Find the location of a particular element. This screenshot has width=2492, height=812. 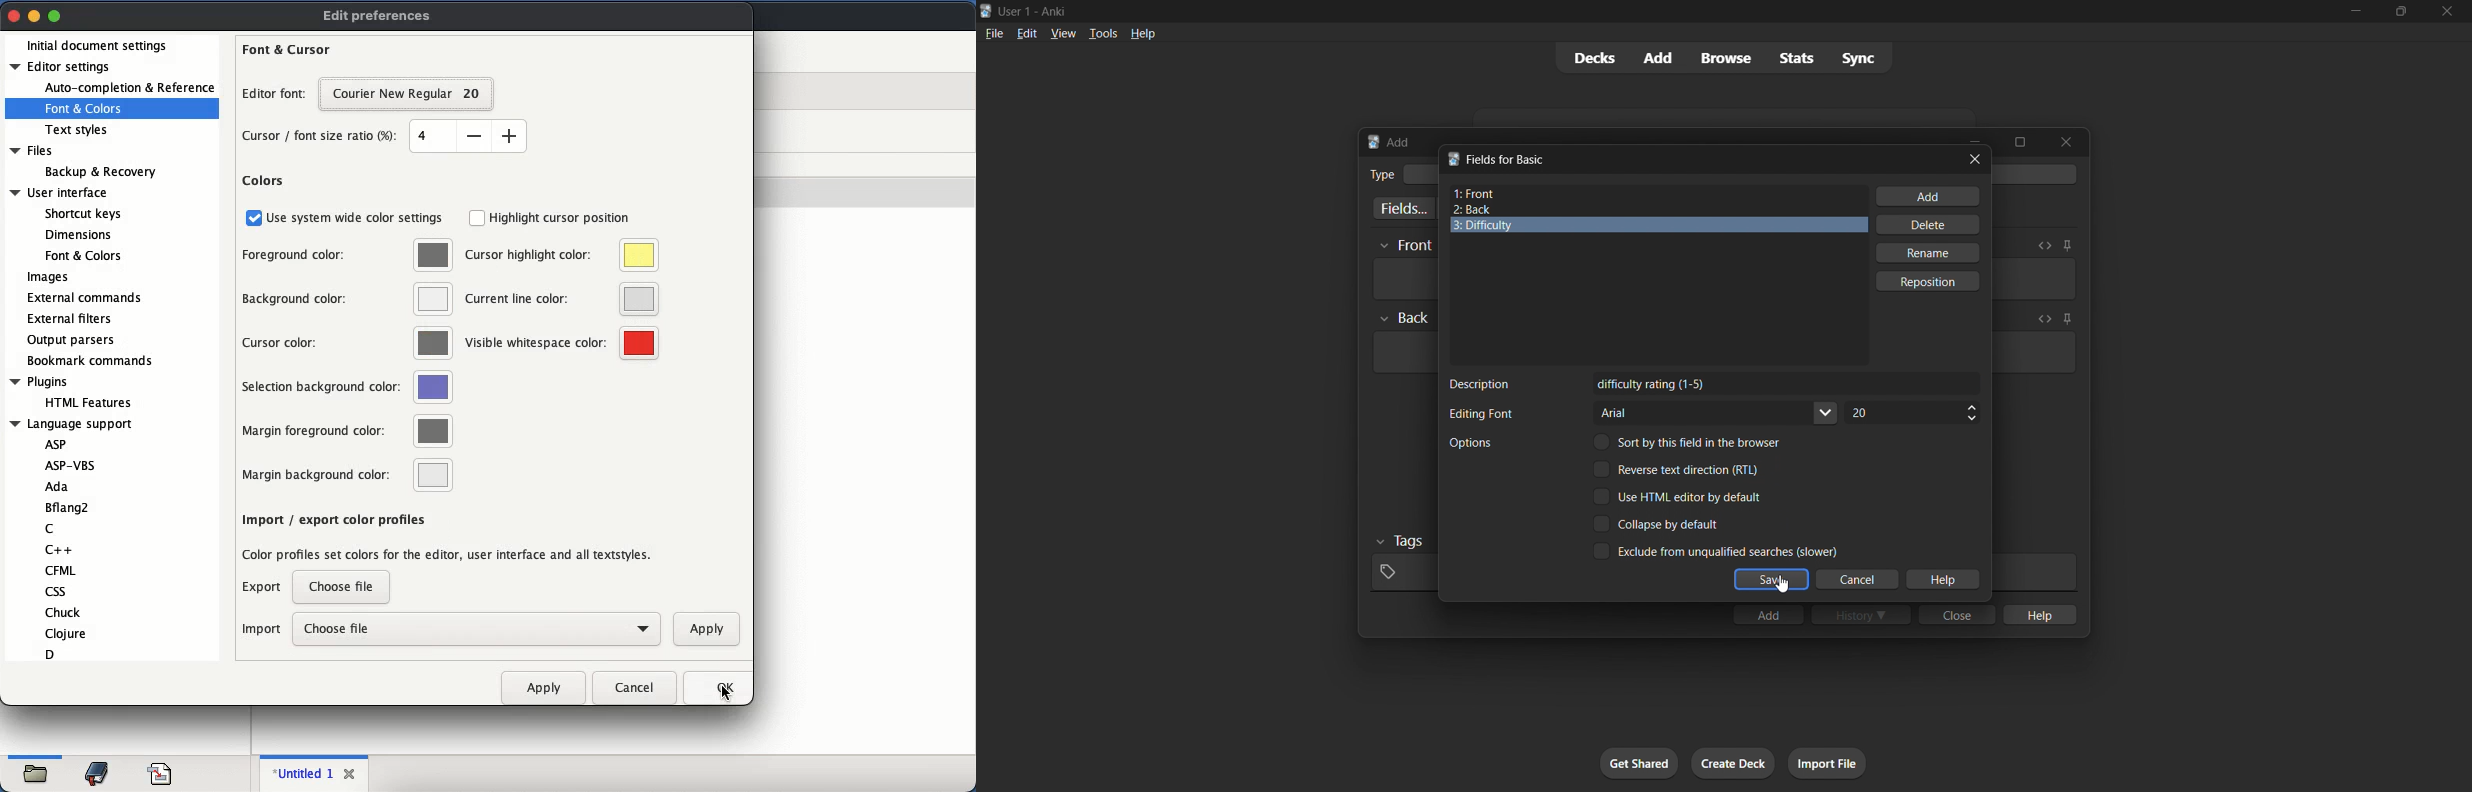

field font size is located at coordinates (1912, 413).